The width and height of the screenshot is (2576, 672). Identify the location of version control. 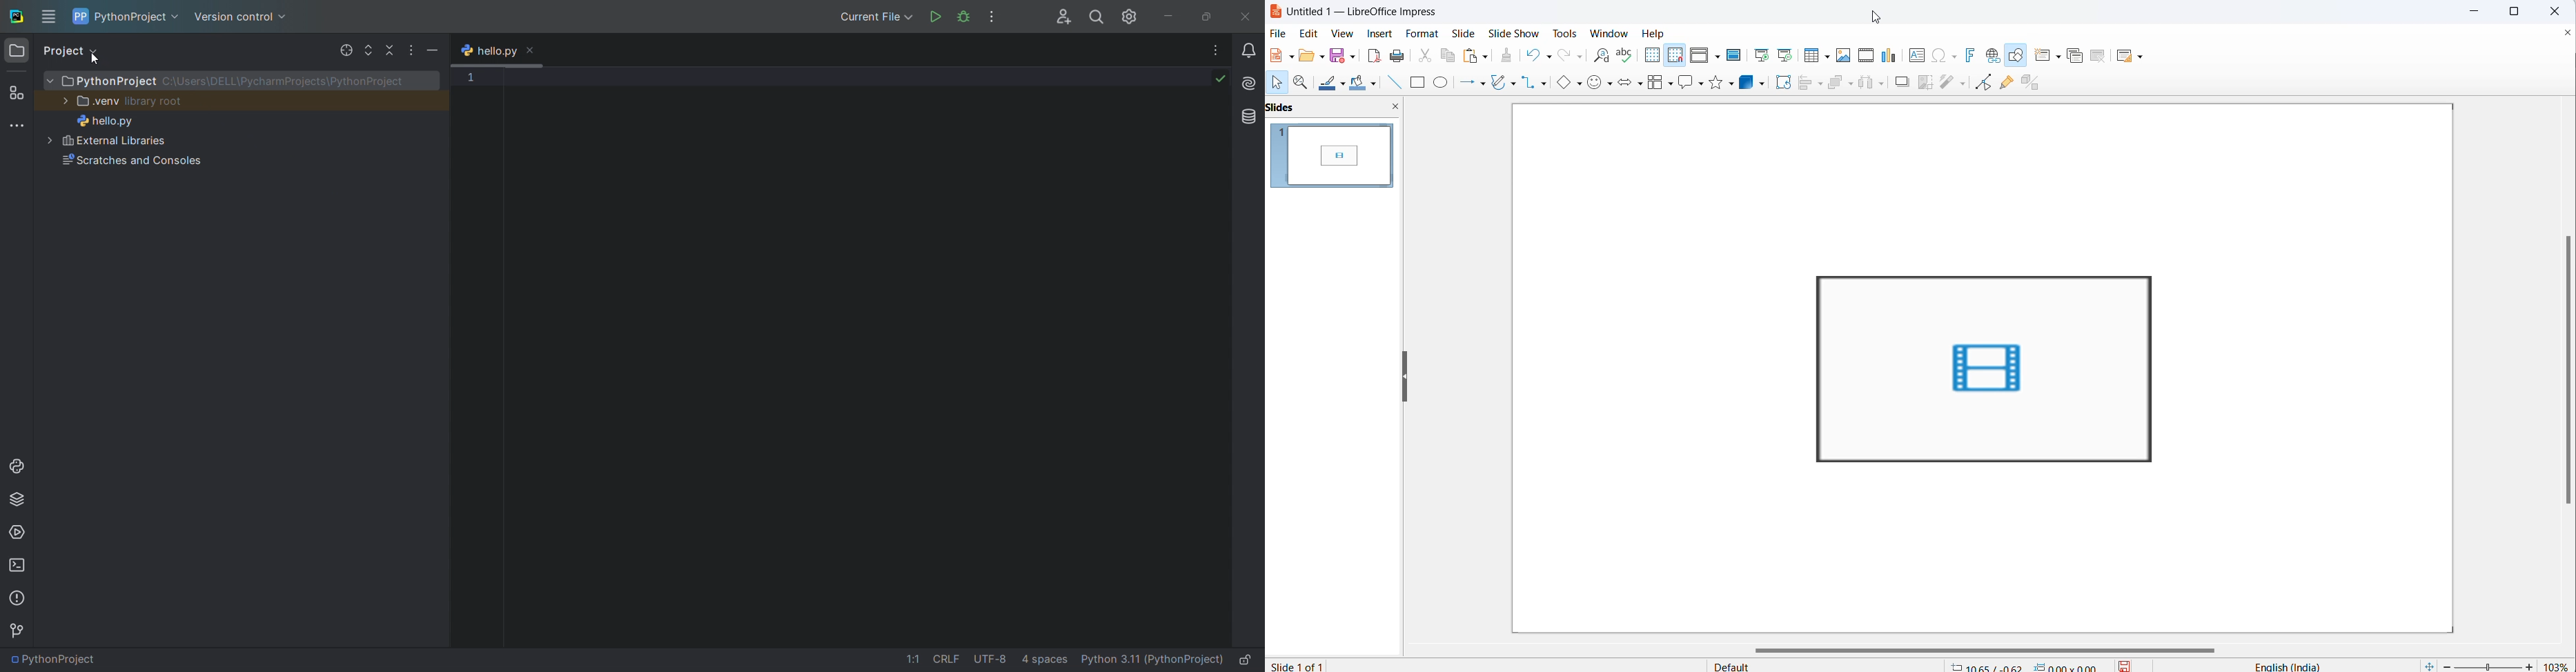
(245, 18).